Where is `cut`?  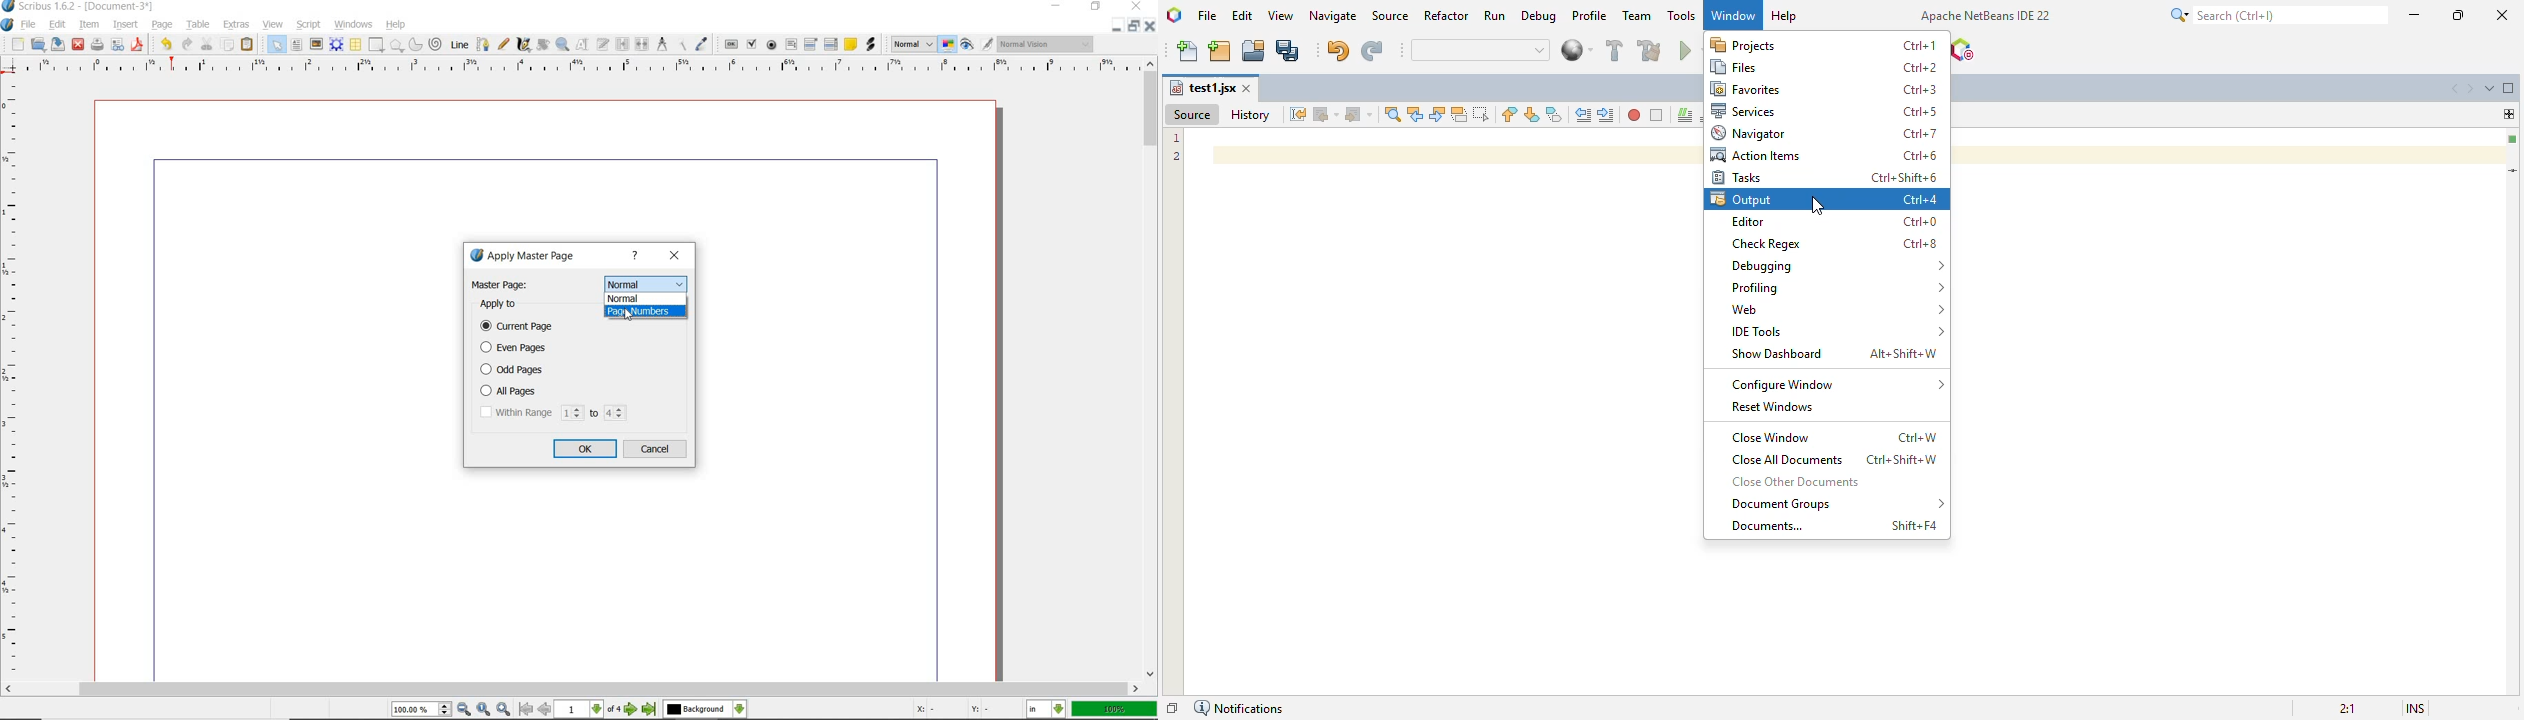
cut is located at coordinates (207, 43).